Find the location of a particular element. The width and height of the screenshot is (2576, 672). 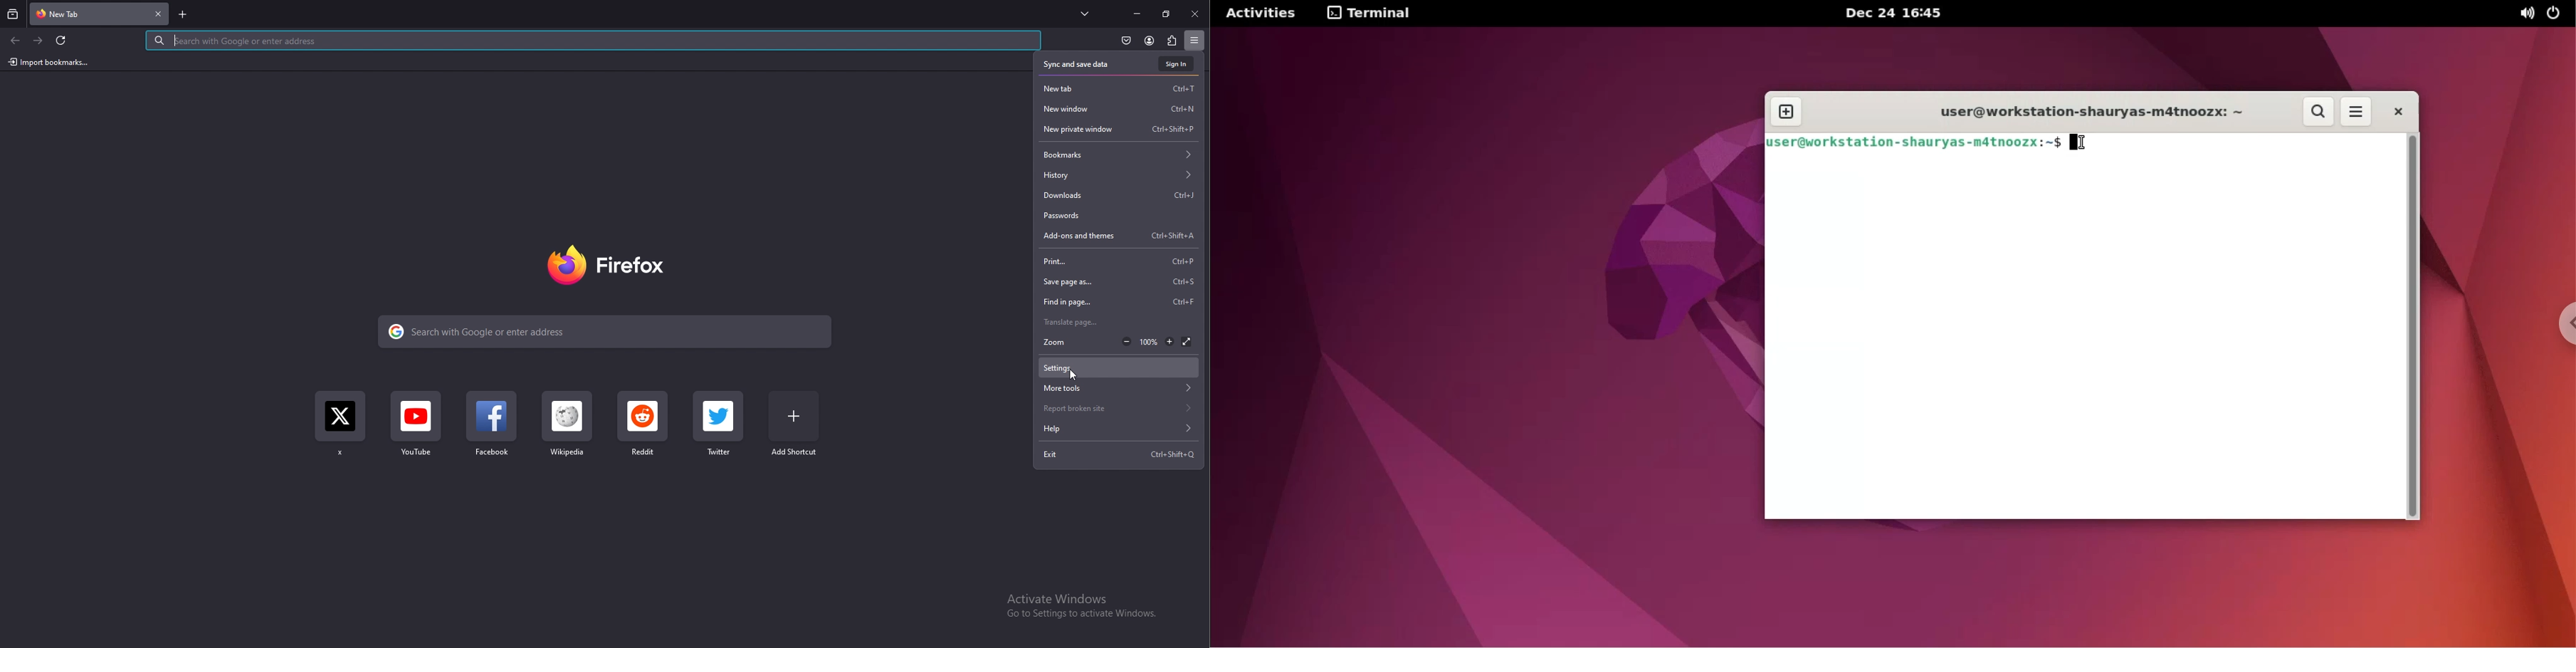

twitter is located at coordinates (723, 424).